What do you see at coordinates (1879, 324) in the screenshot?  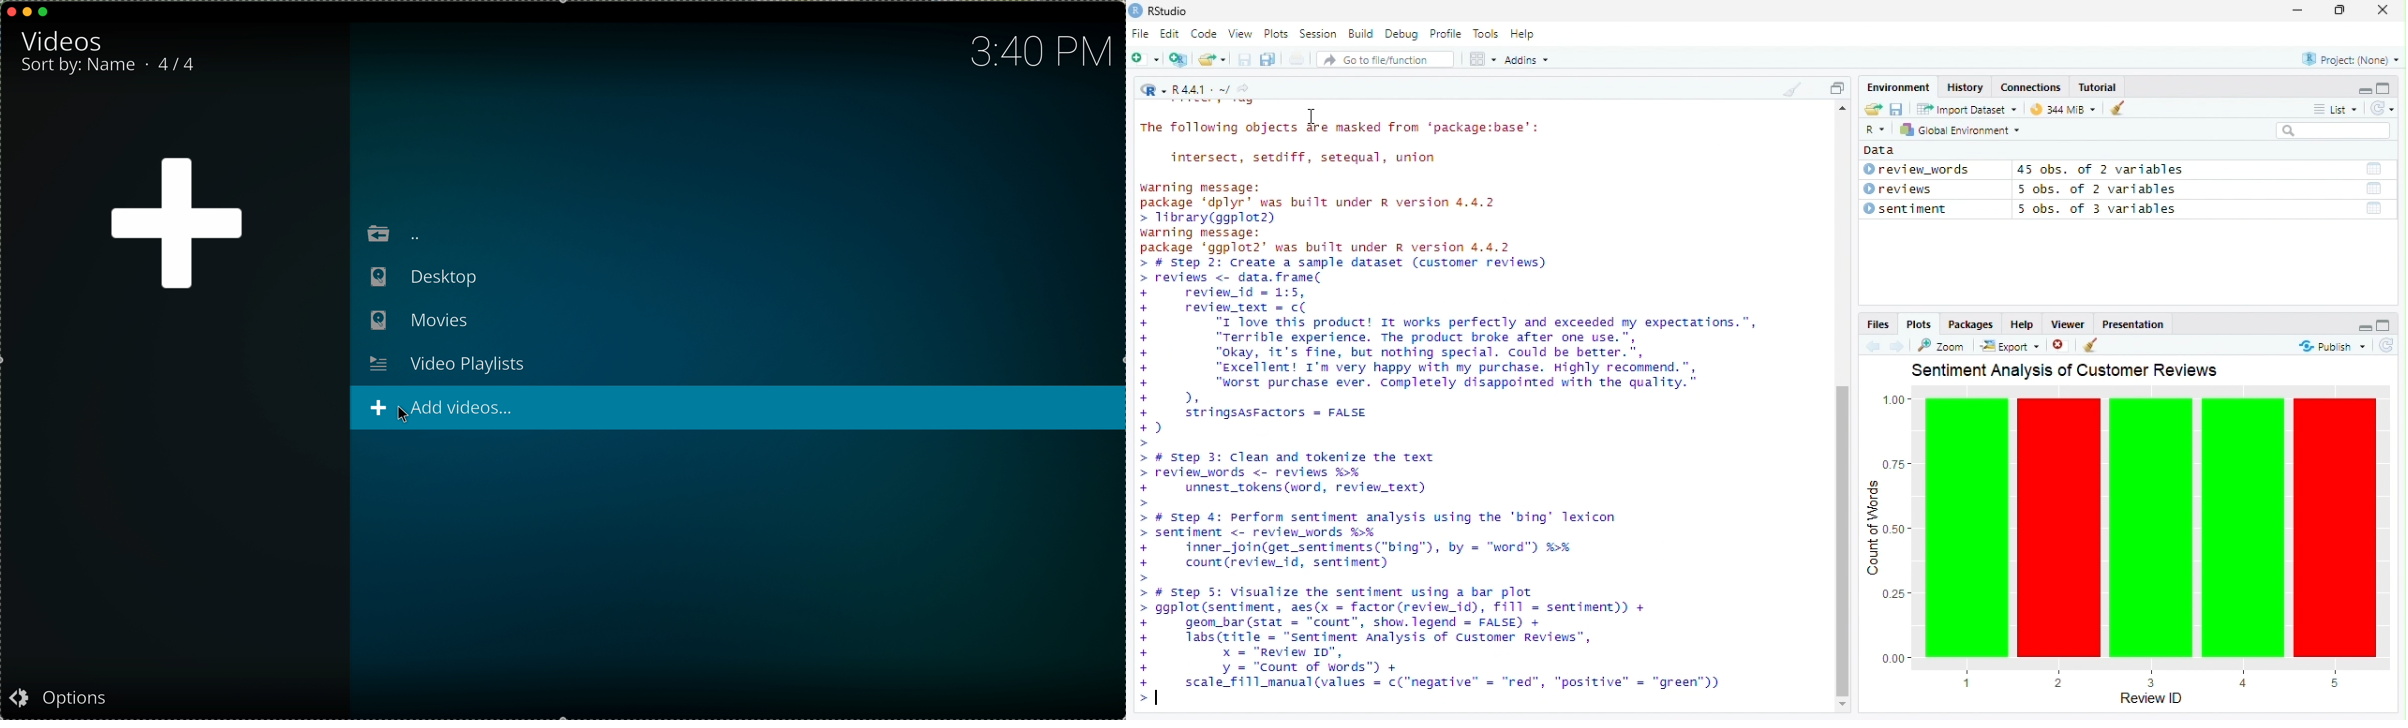 I see `Files` at bounding box center [1879, 324].